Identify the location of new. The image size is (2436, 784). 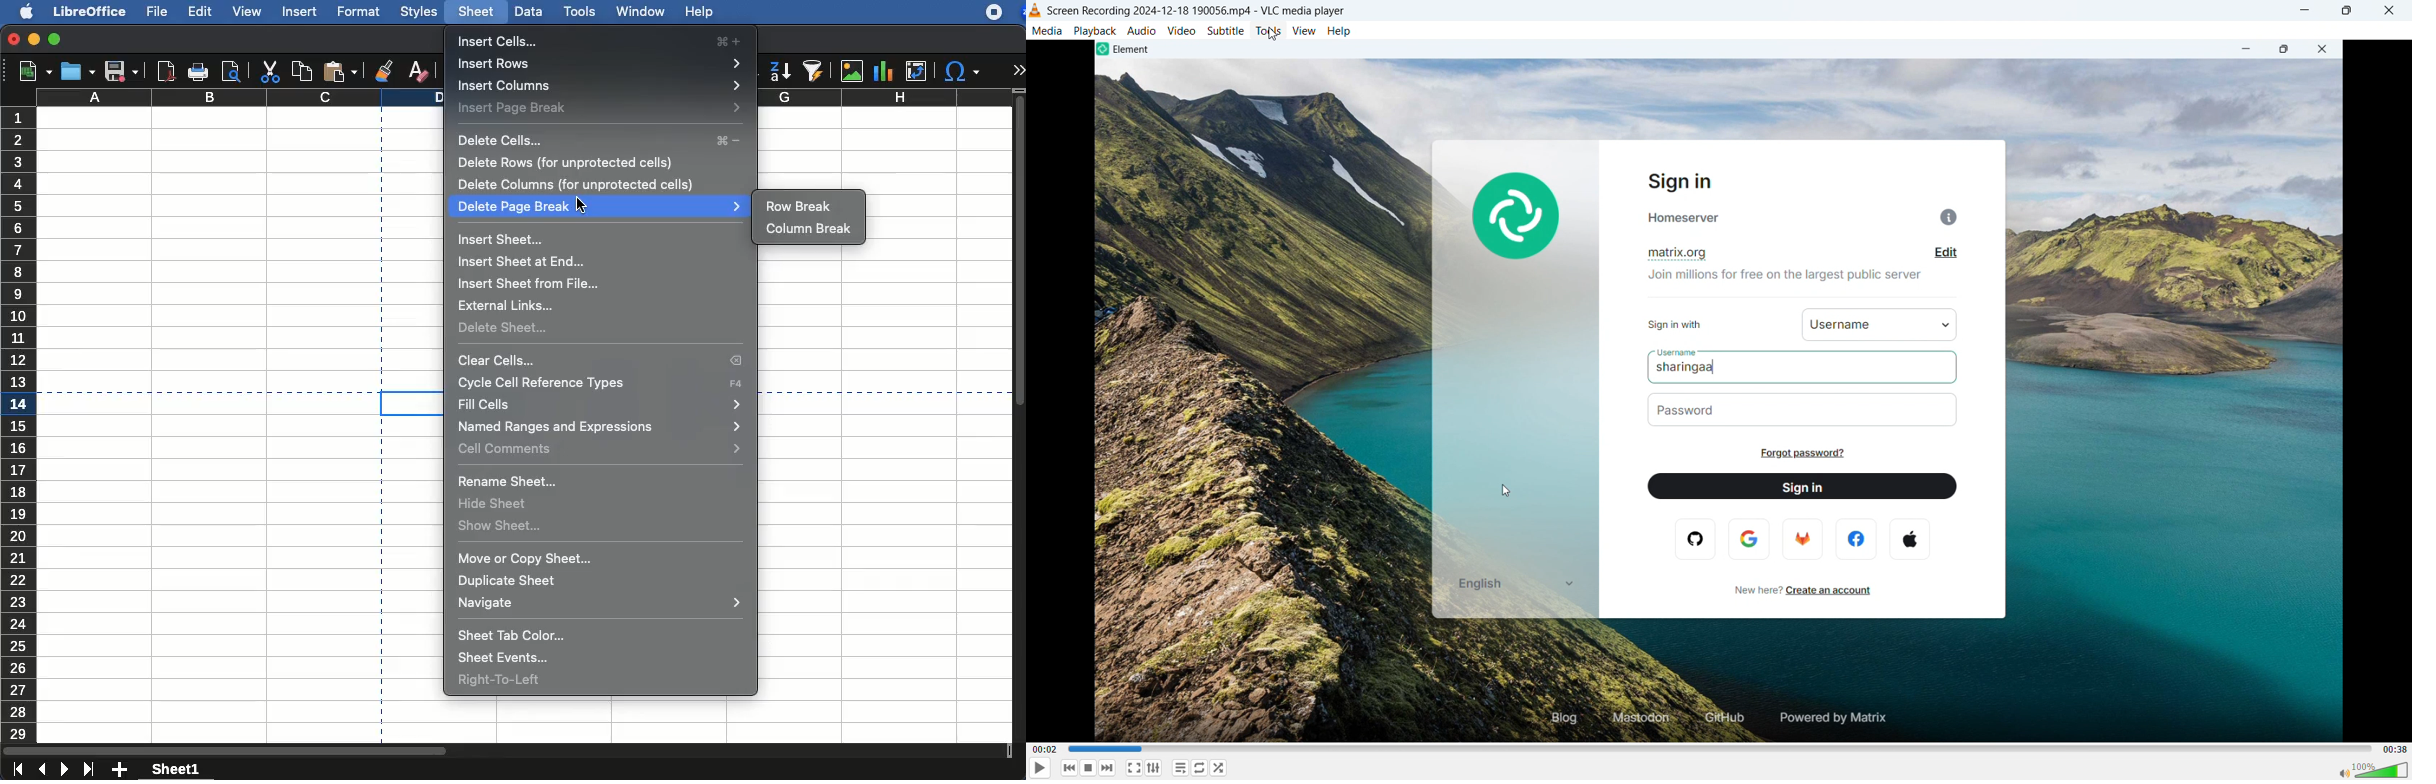
(29, 73).